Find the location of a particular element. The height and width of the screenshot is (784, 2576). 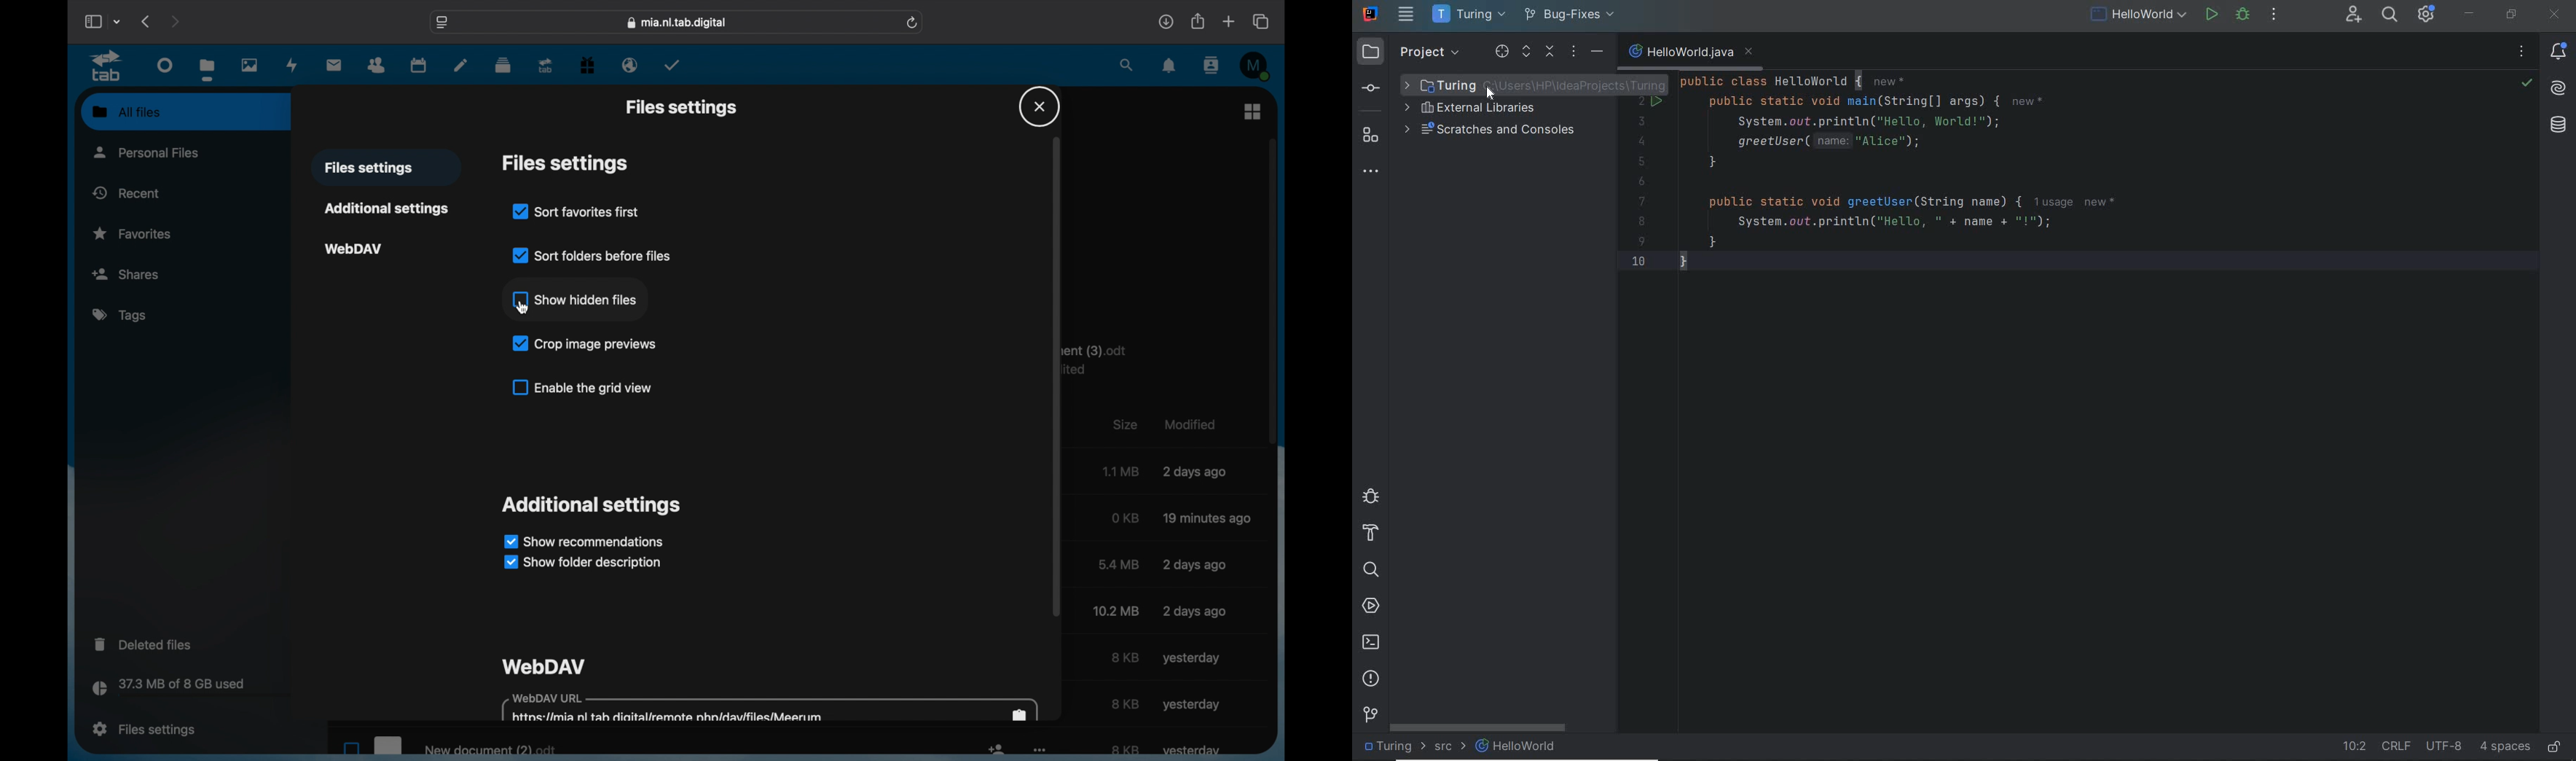

tags is located at coordinates (121, 316).